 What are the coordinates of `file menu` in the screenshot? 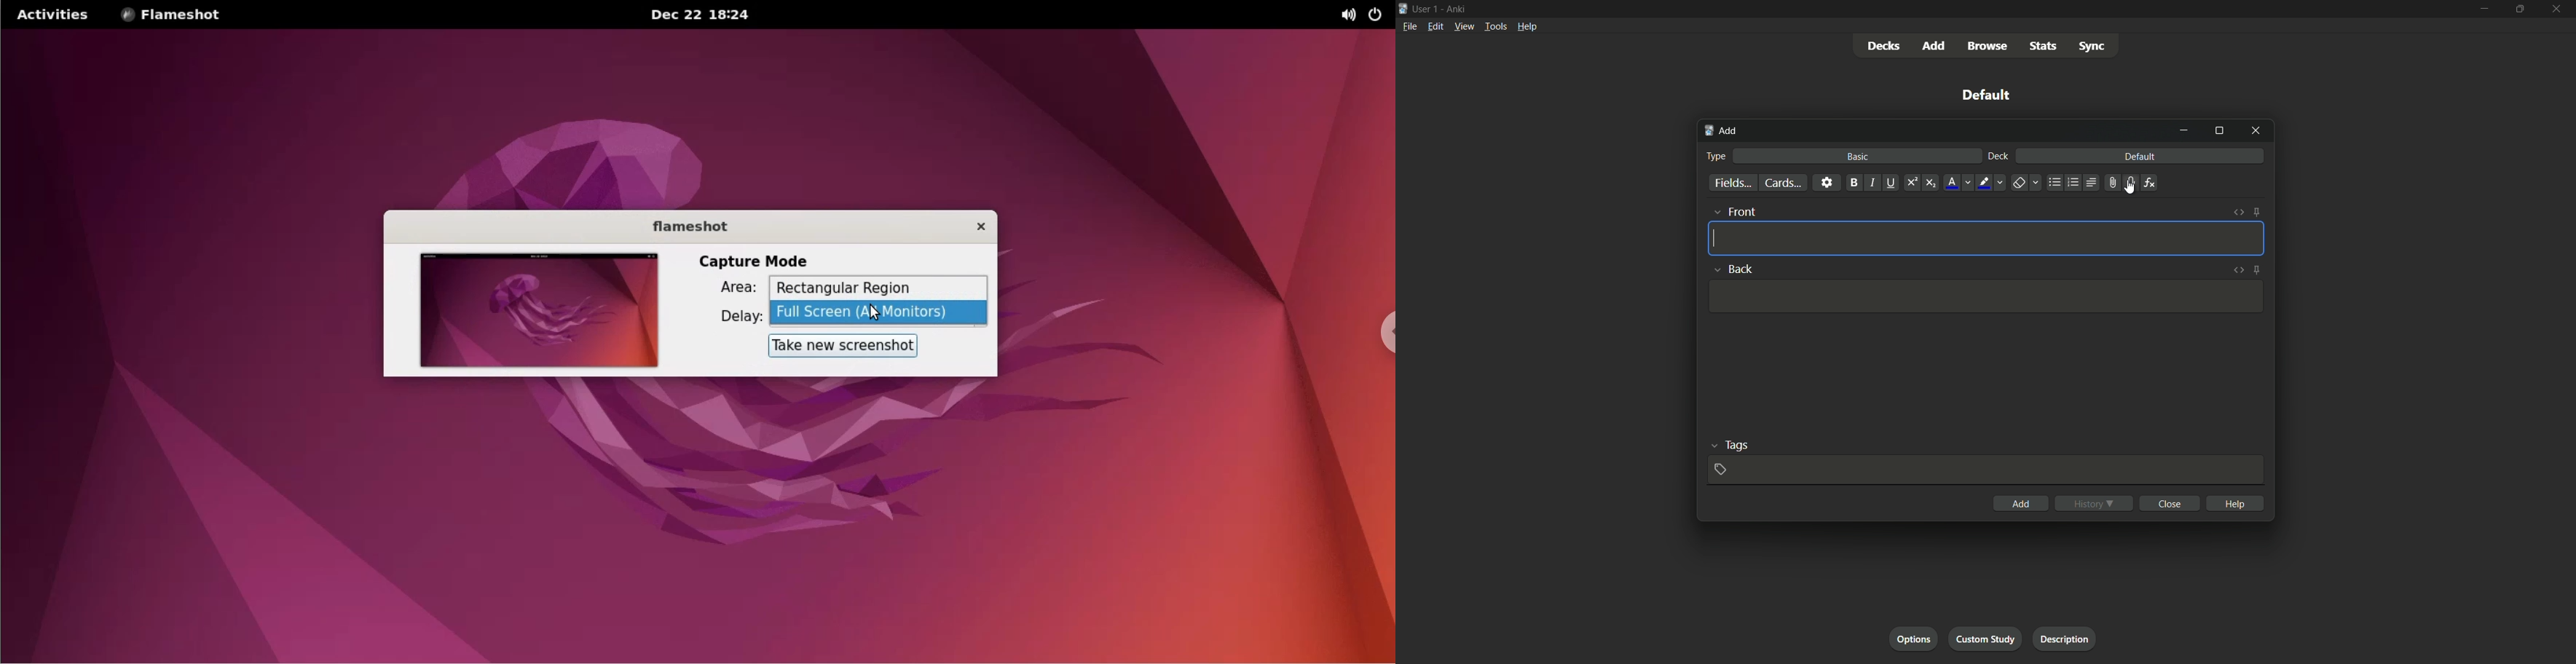 It's located at (1410, 26).